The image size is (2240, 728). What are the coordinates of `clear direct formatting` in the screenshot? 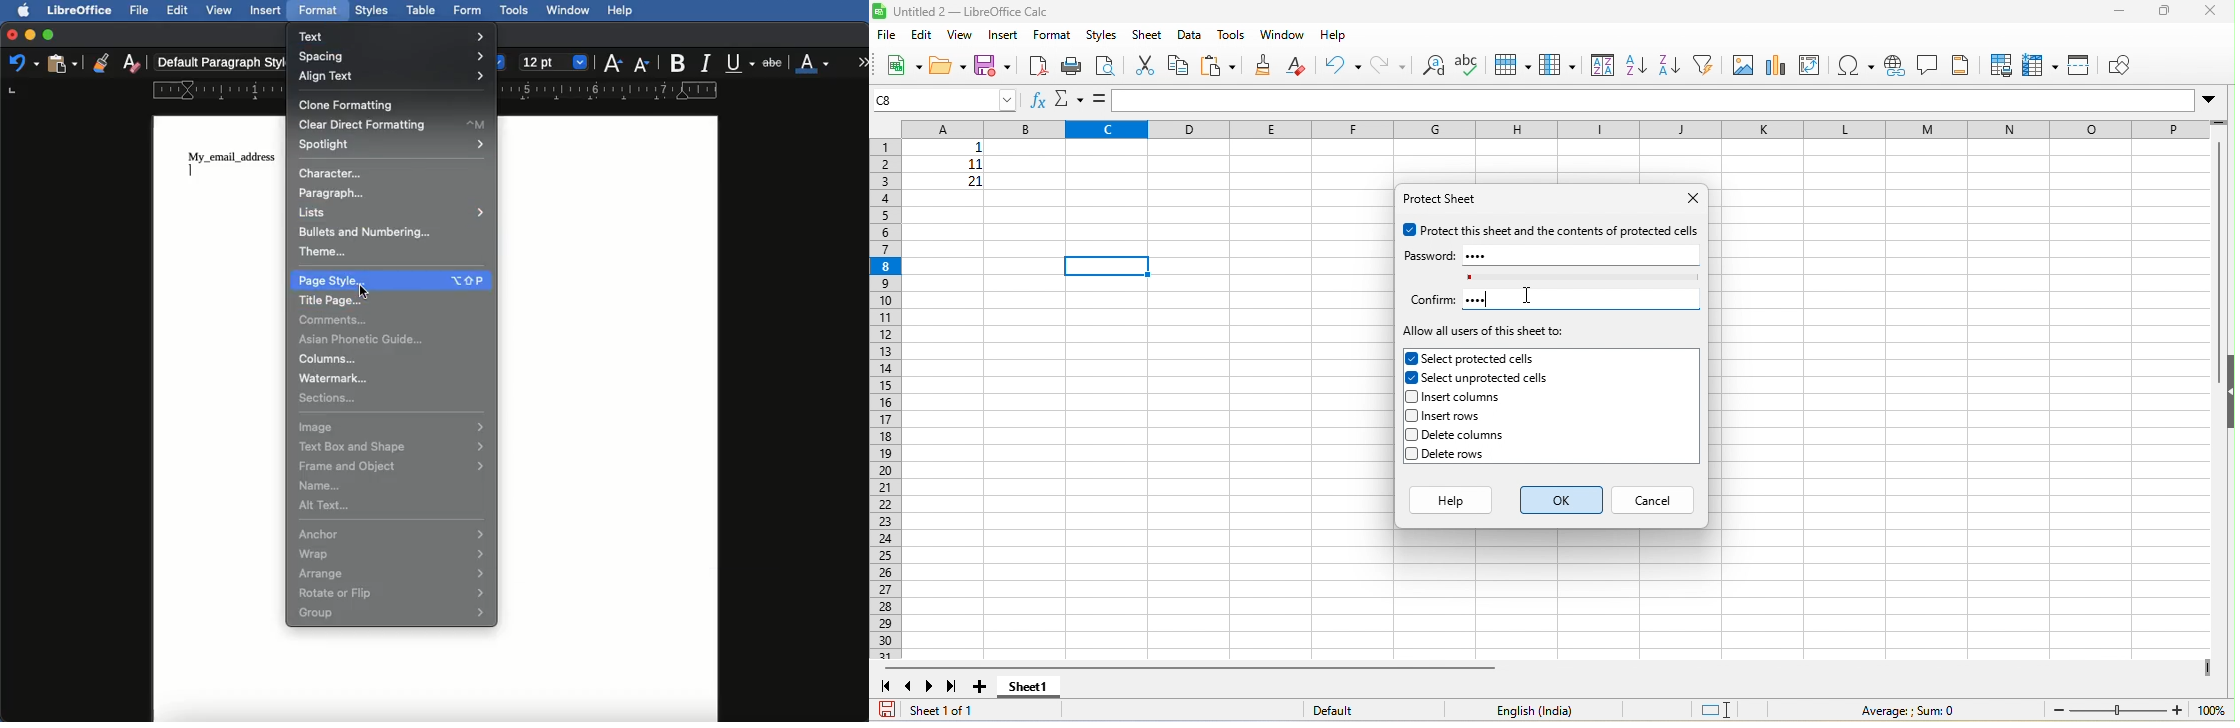 It's located at (1301, 66).